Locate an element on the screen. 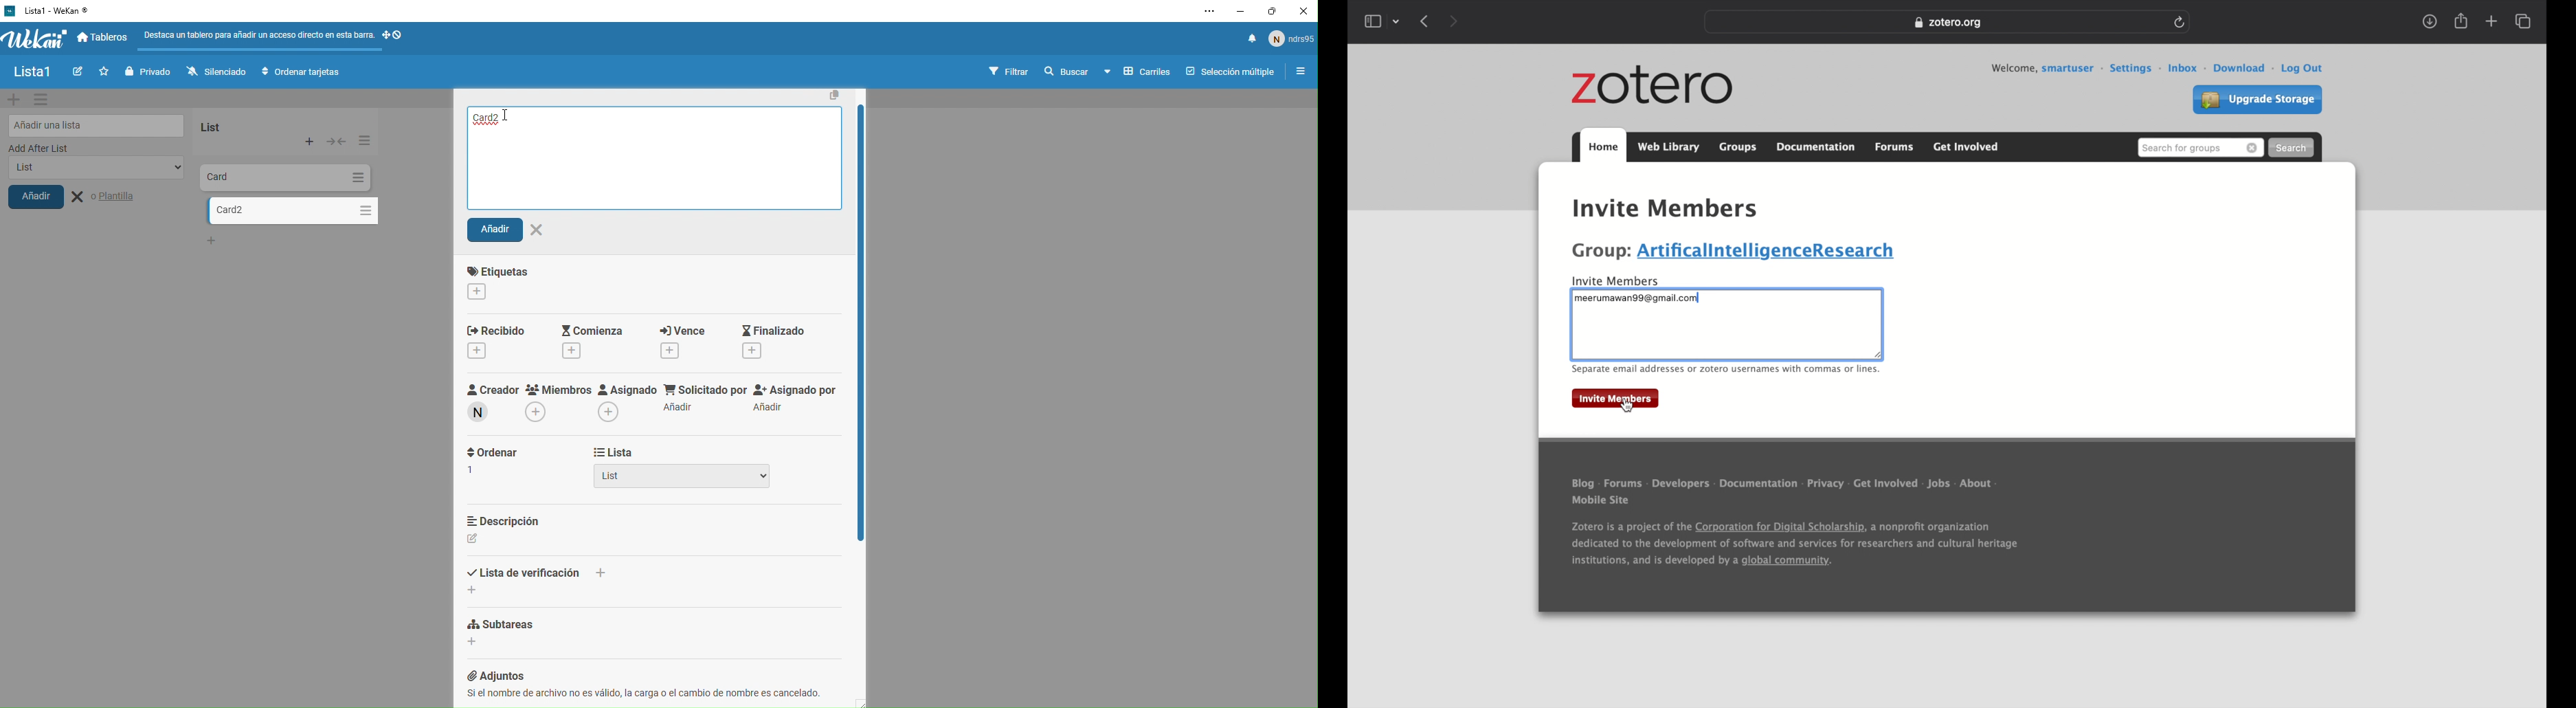 Image resolution: width=2576 pixels, height=728 pixels. download is located at coordinates (2245, 69).